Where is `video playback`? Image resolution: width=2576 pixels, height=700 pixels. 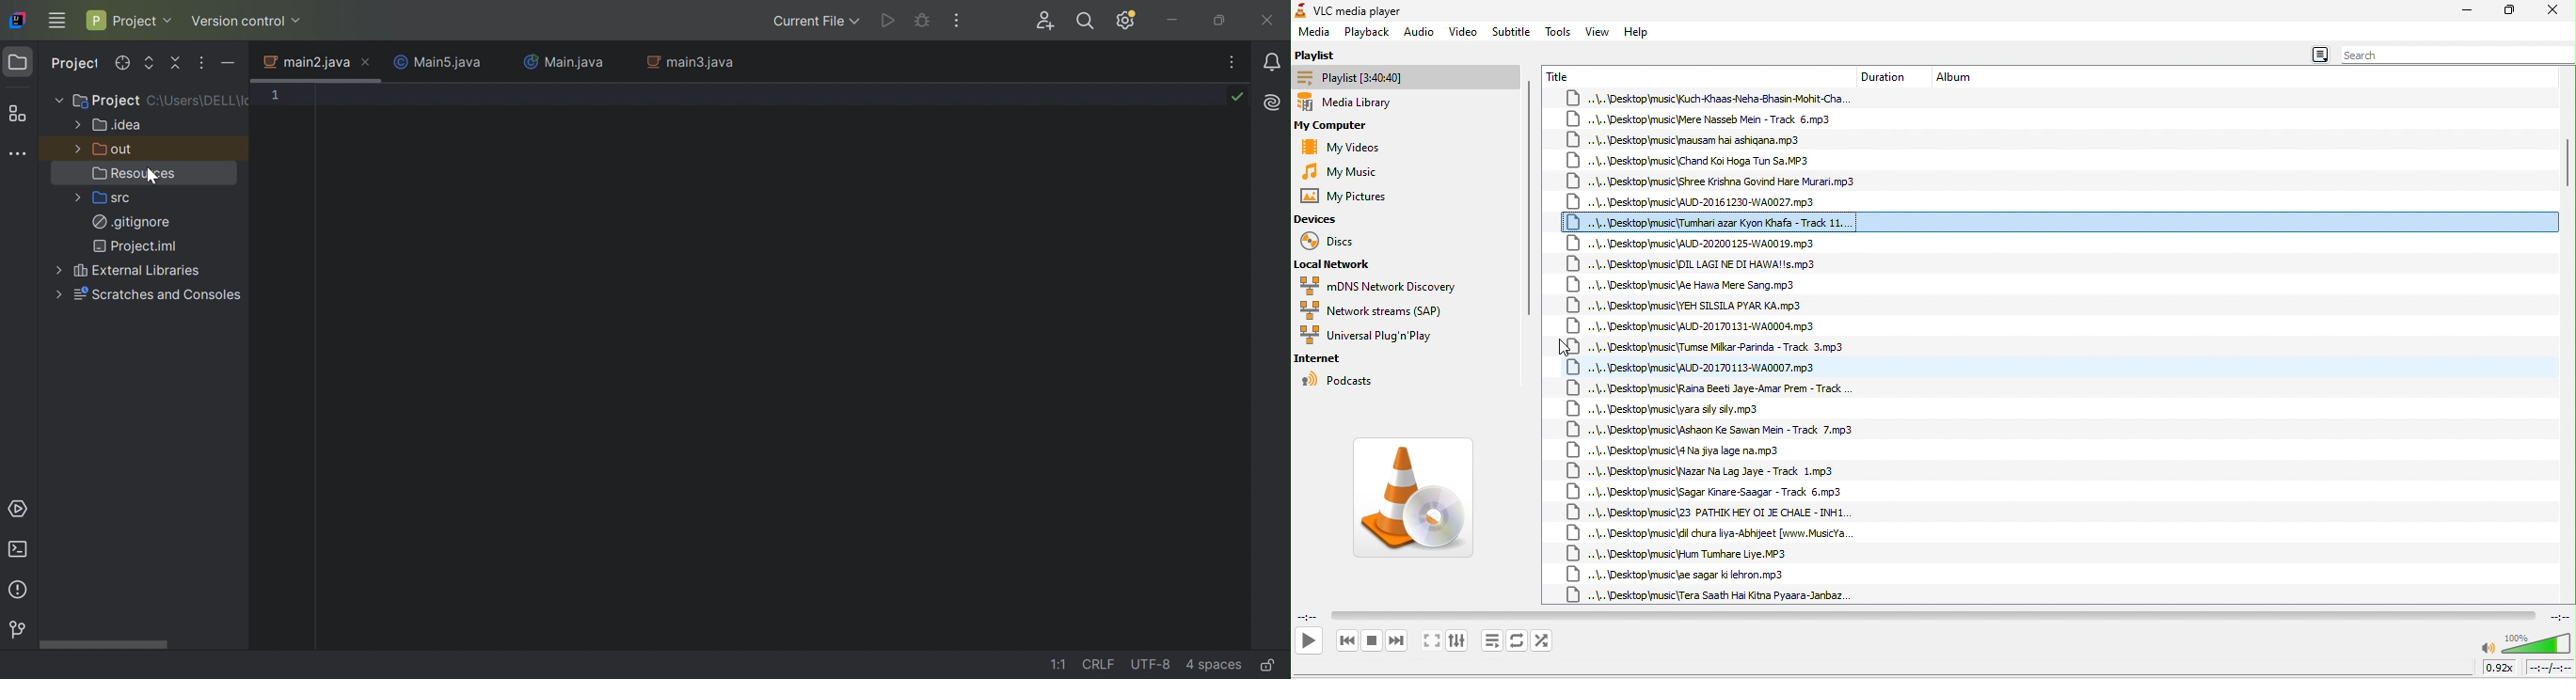 video playback is located at coordinates (1932, 615).